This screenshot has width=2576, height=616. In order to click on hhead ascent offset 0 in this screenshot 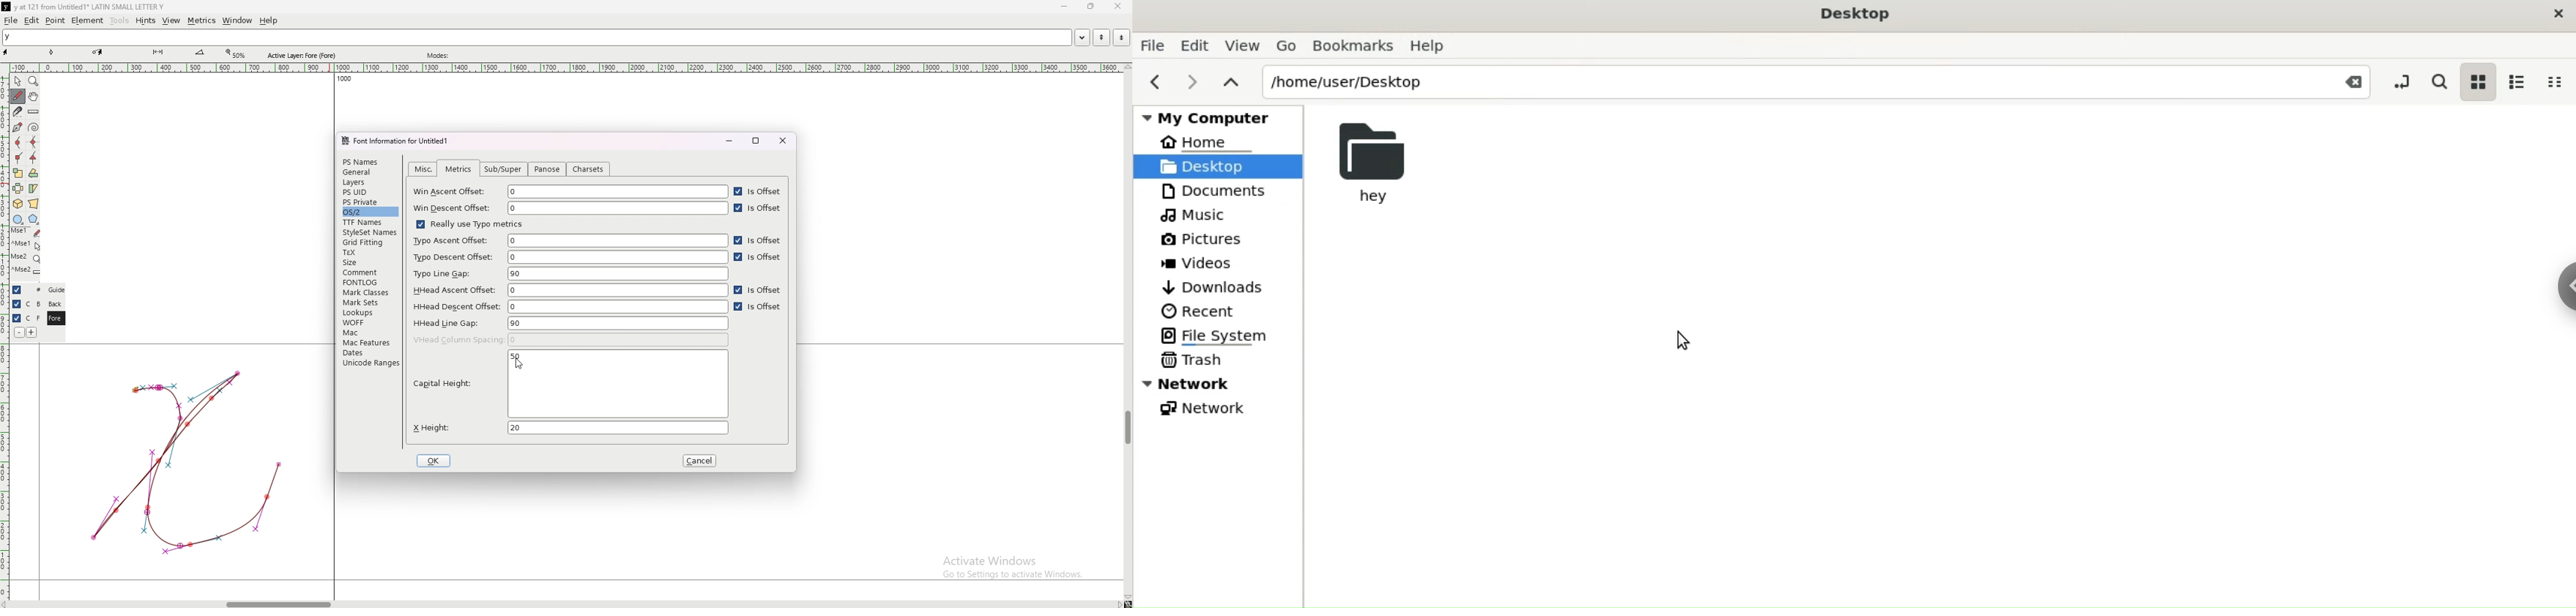, I will do `click(569, 290)`.